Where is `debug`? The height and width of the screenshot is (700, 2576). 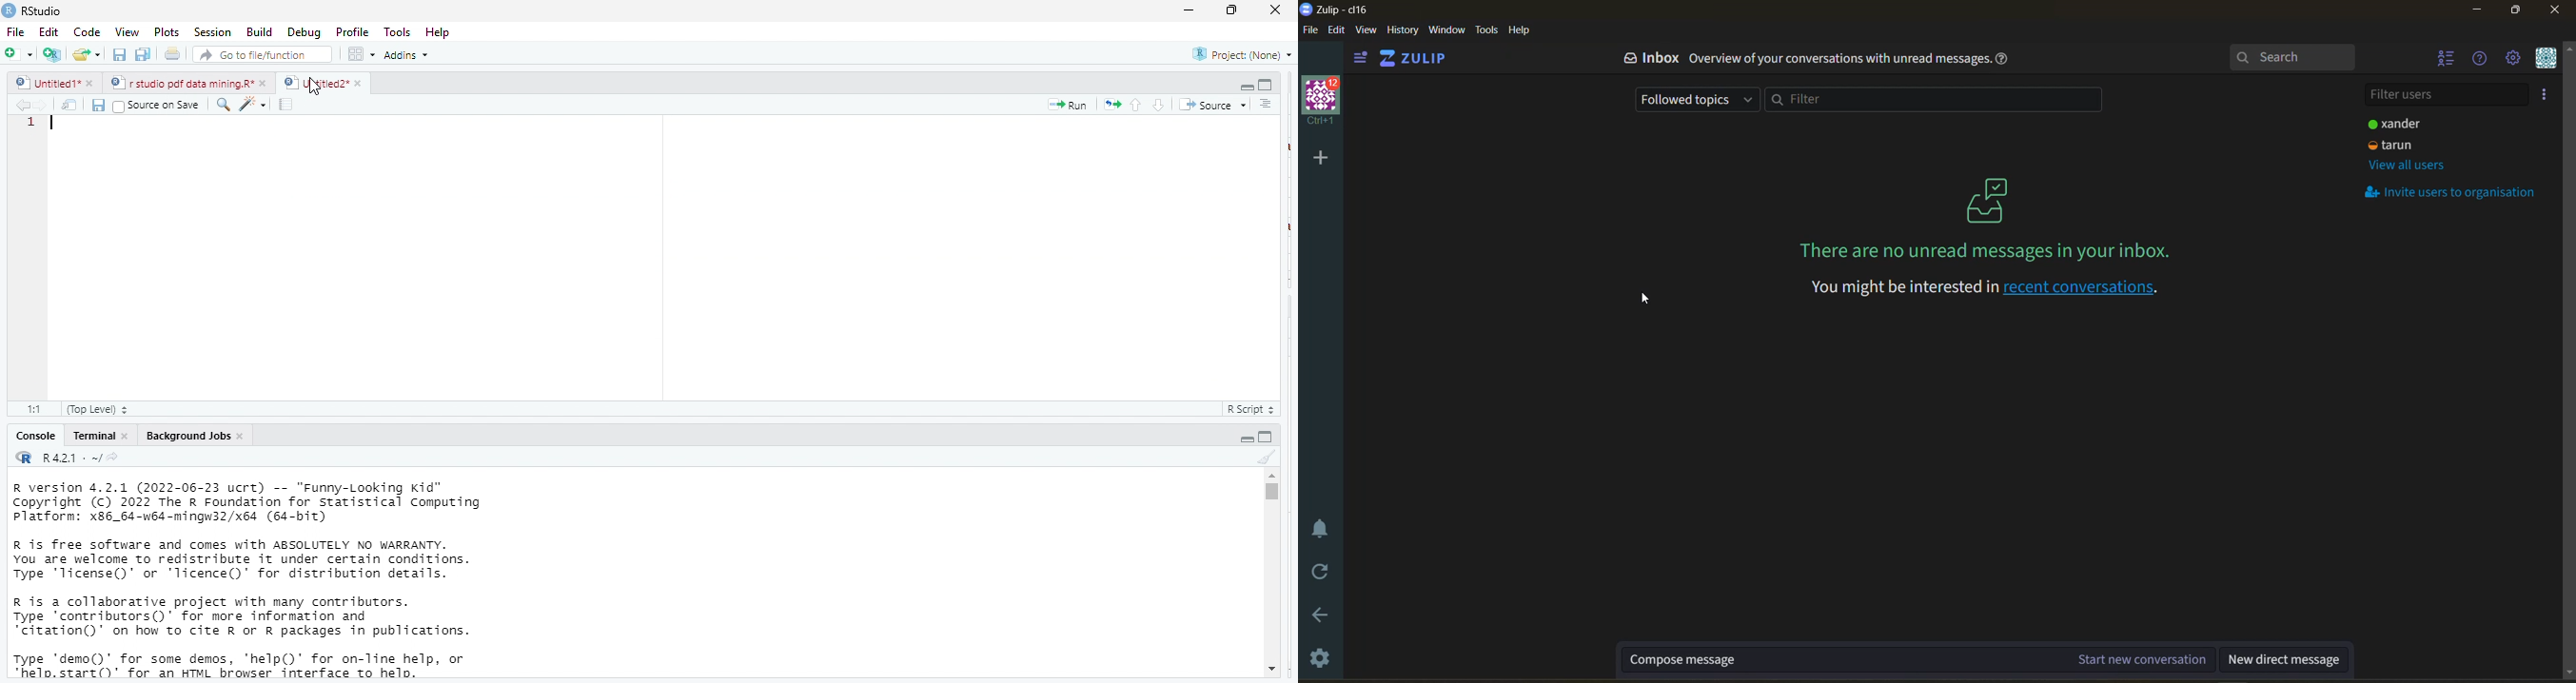
debug is located at coordinates (302, 31).